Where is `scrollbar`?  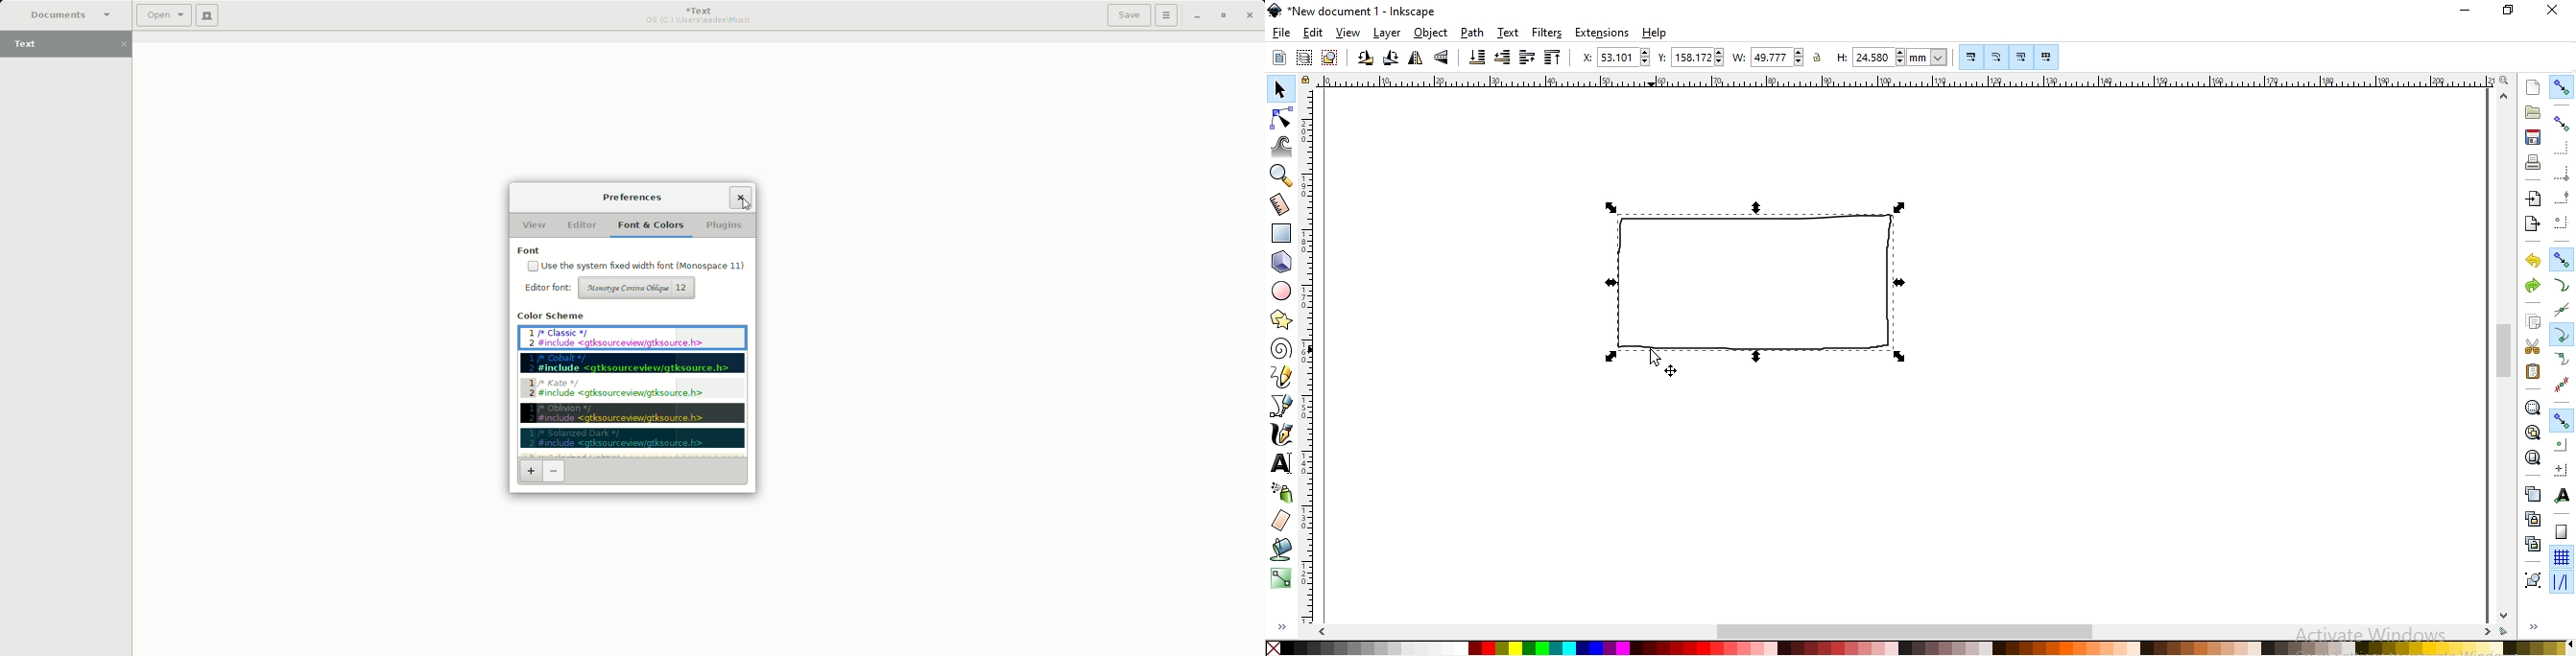 scrollbar is located at coordinates (1906, 633).